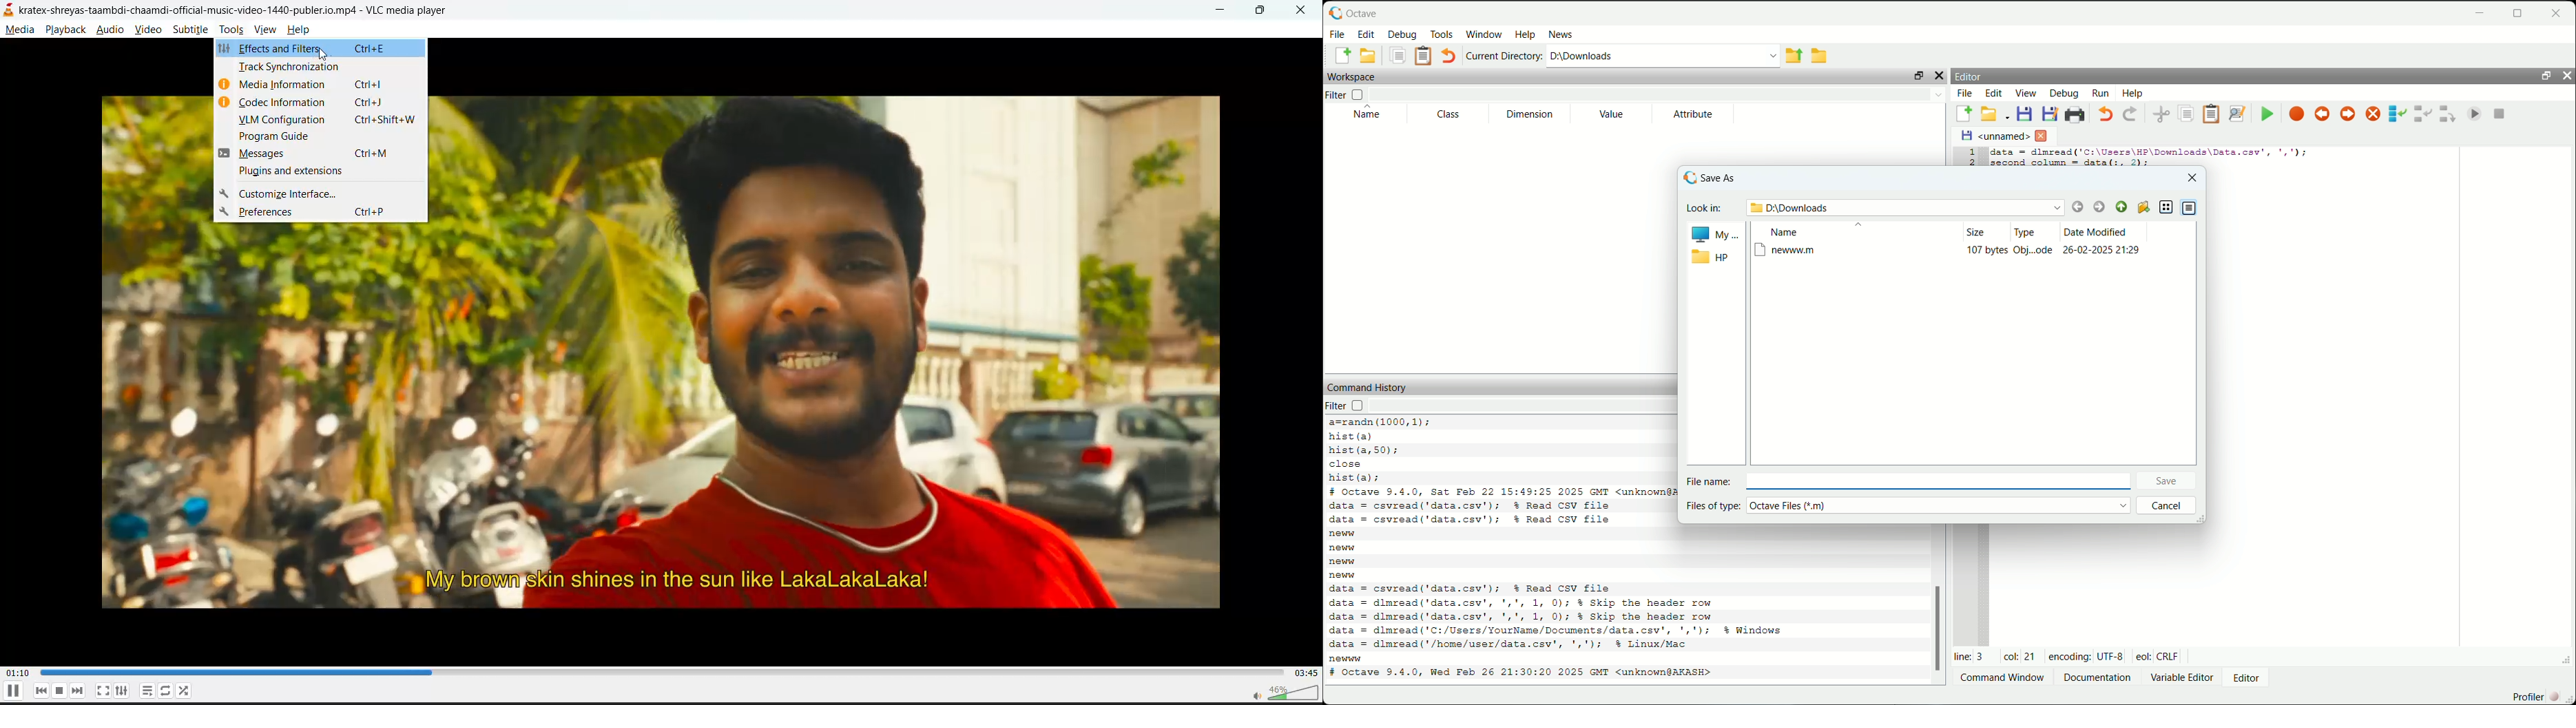 The width and height of the screenshot is (2576, 728). Describe the element at coordinates (322, 103) in the screenshot. I see `codec information` at that location.